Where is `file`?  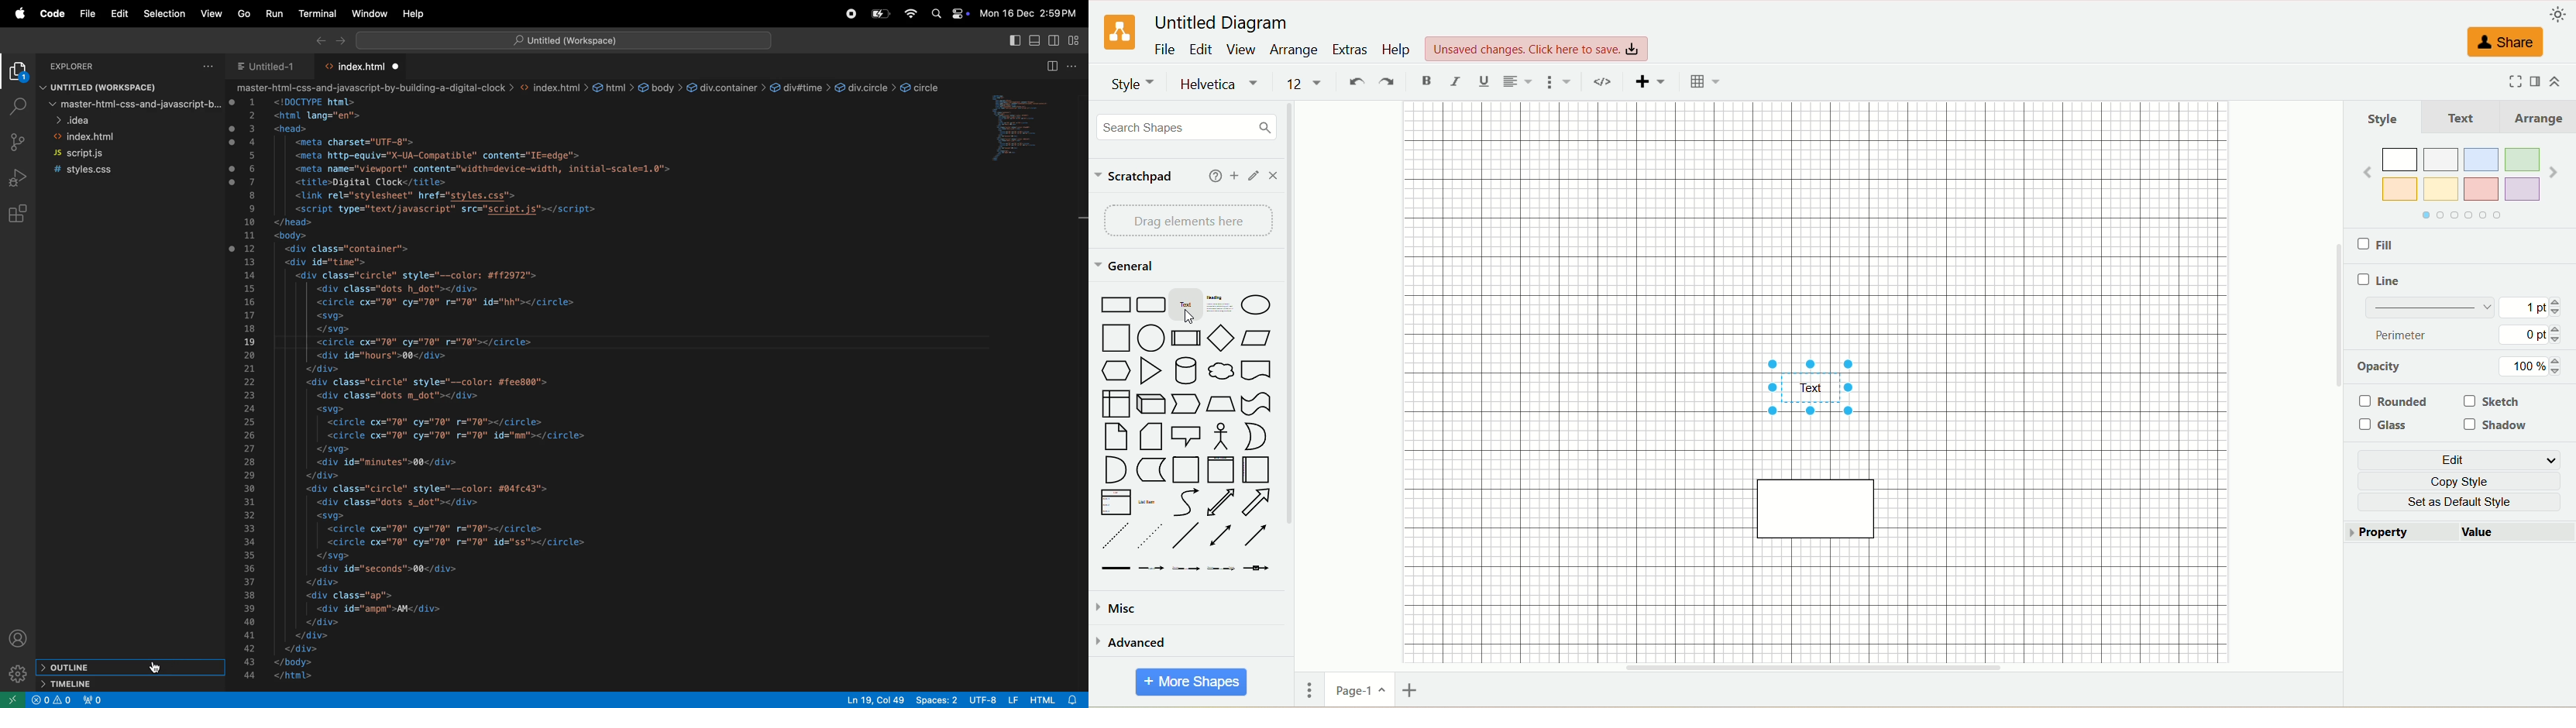
file is located at coordinates (1164, 49).